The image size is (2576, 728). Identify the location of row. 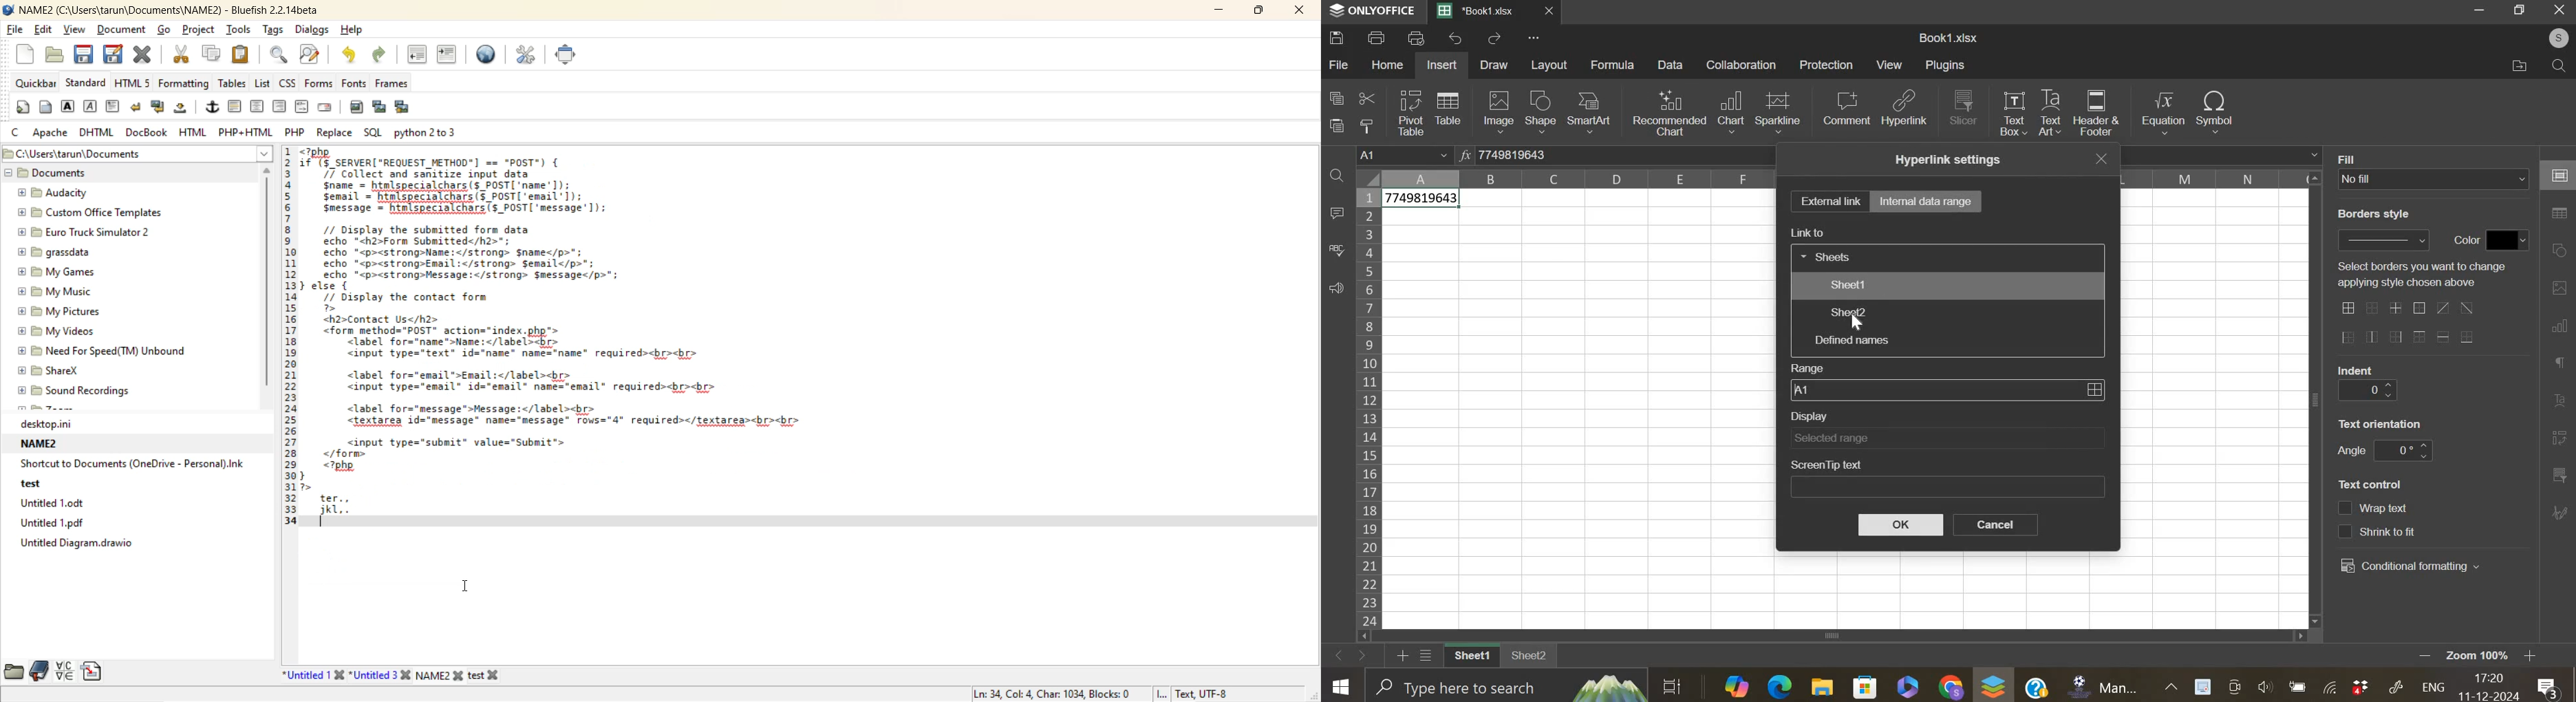
(1368, 408).